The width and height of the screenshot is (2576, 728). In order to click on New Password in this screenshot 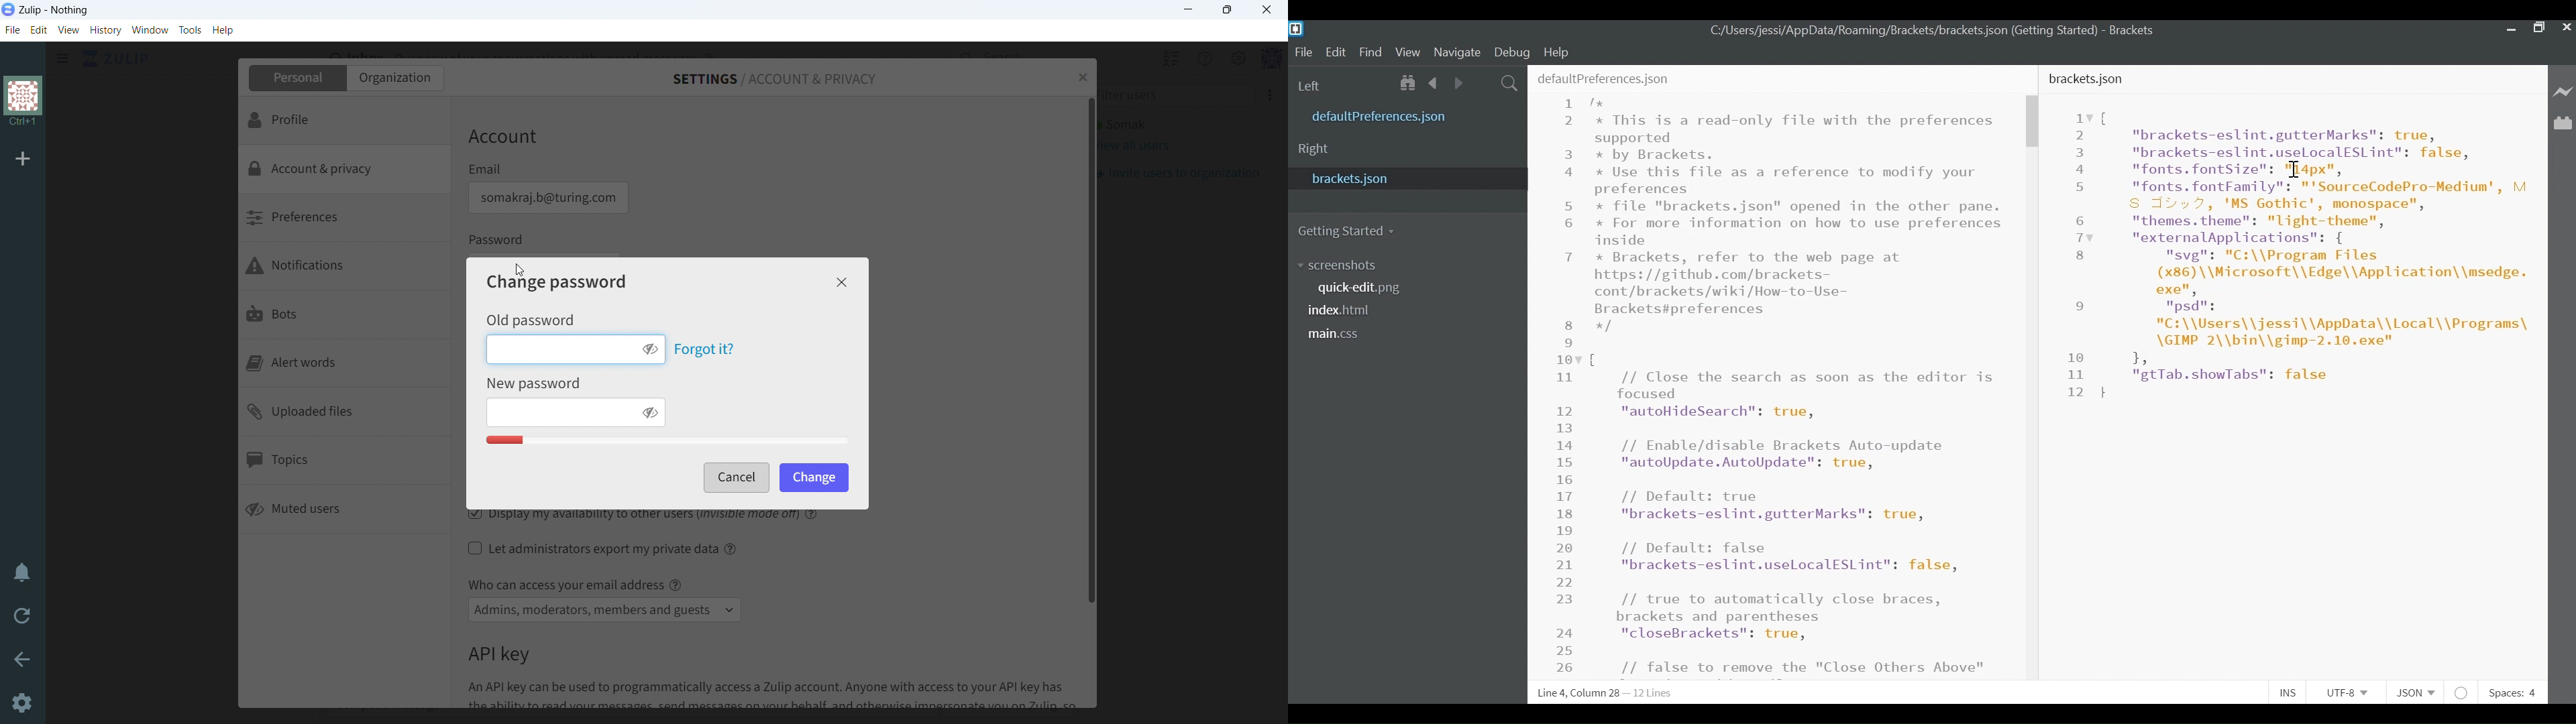, I will do `click(536, 385)`.